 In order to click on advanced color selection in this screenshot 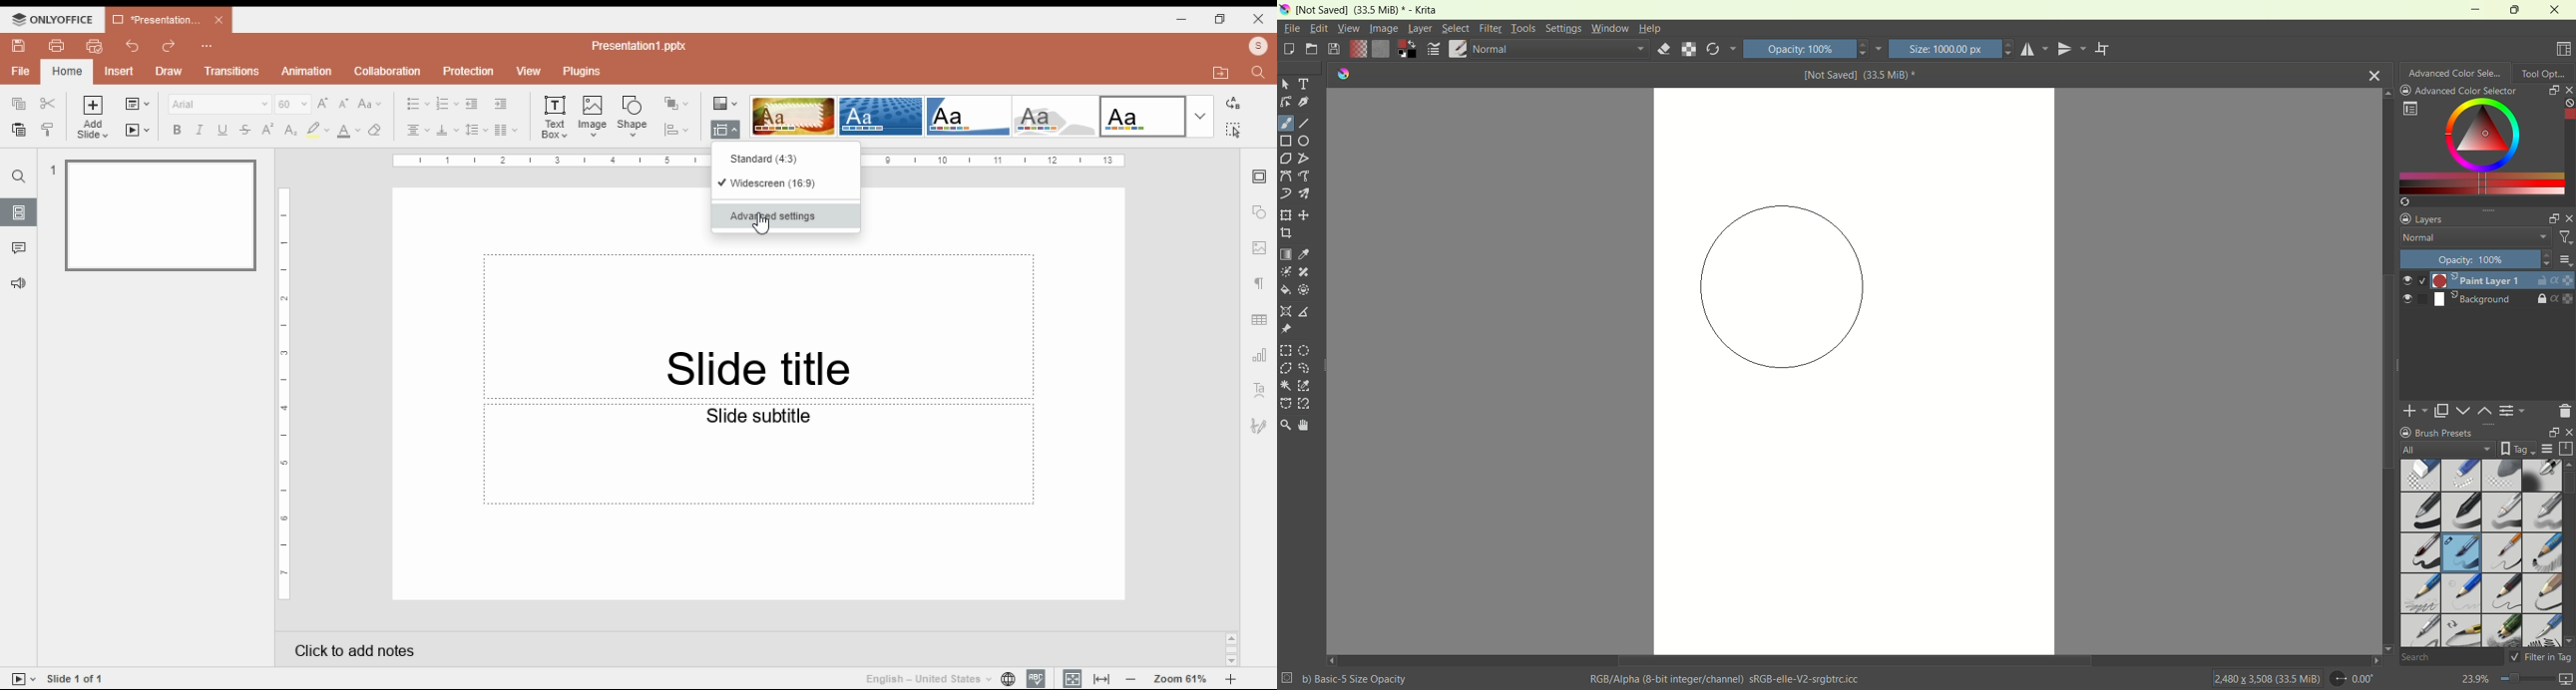, I will do `click(2456, 71)`.